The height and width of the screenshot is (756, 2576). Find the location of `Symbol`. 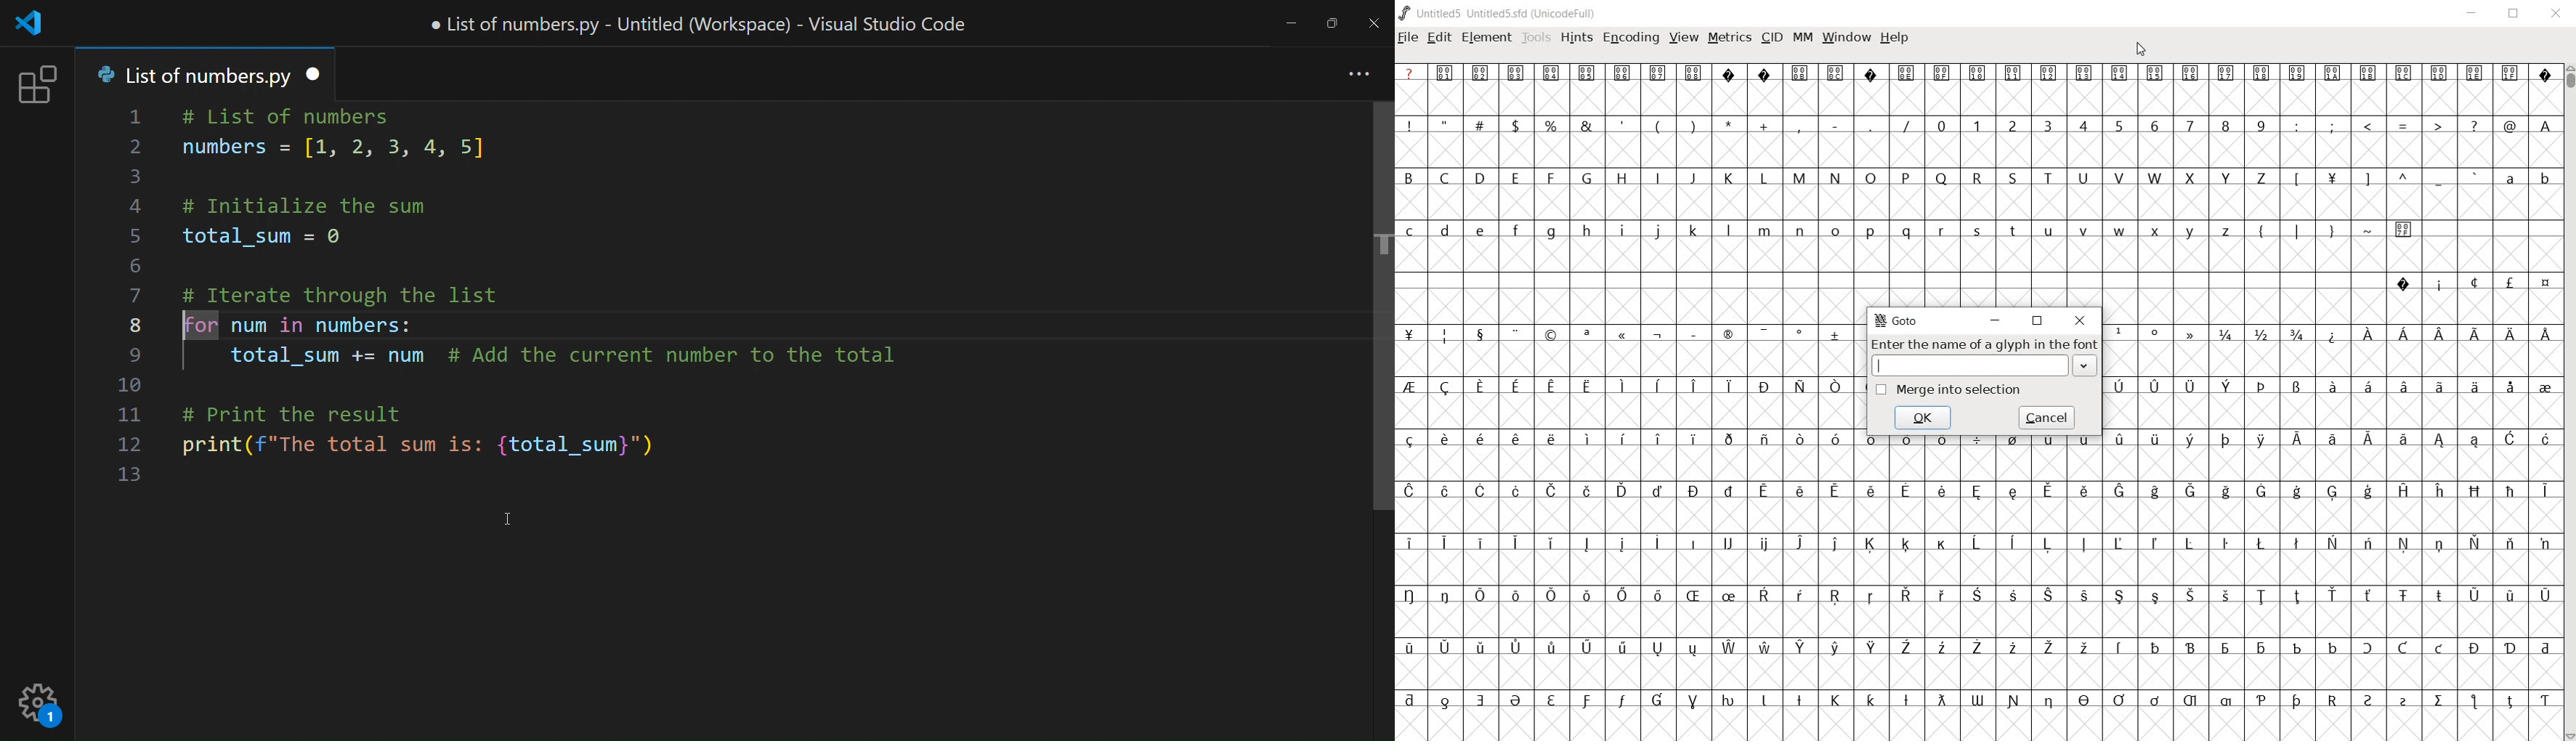

Symbol is located at coordinates (2226, 73).